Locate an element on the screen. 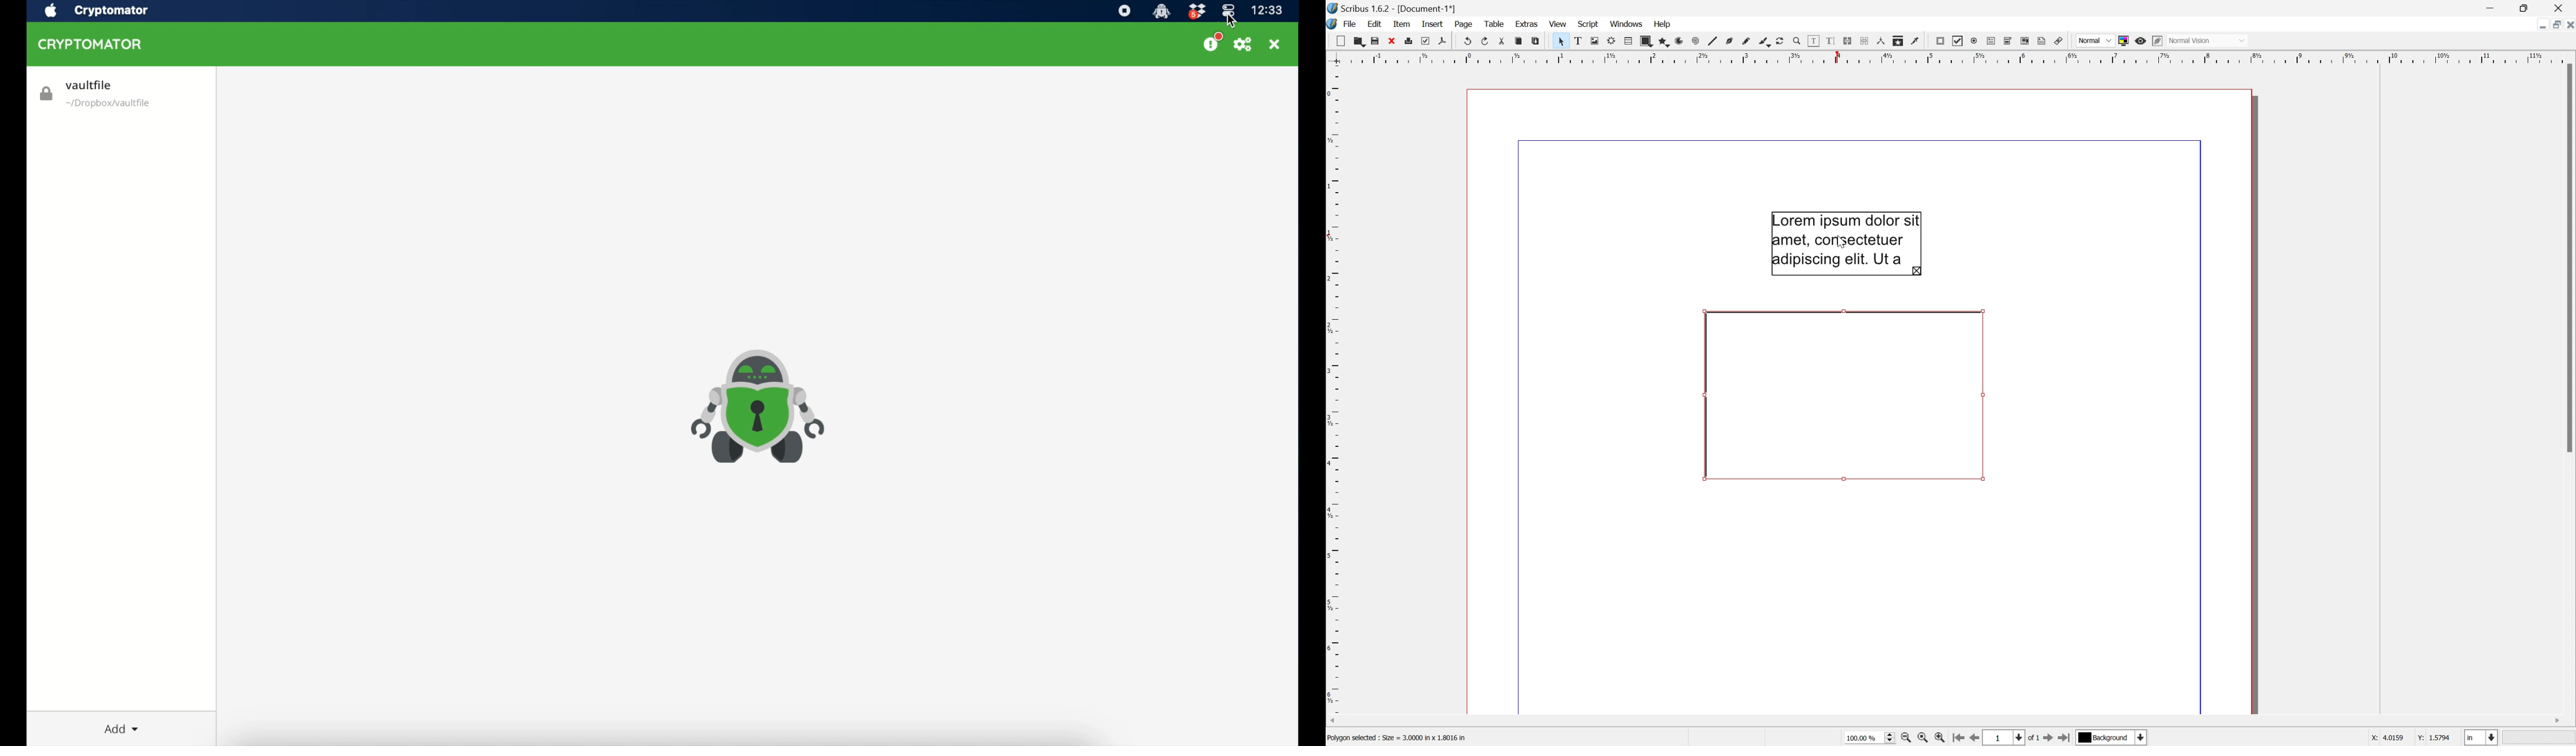 This screenshot has height=756, width=2576. Edit is located at coordinates (1374, 25).